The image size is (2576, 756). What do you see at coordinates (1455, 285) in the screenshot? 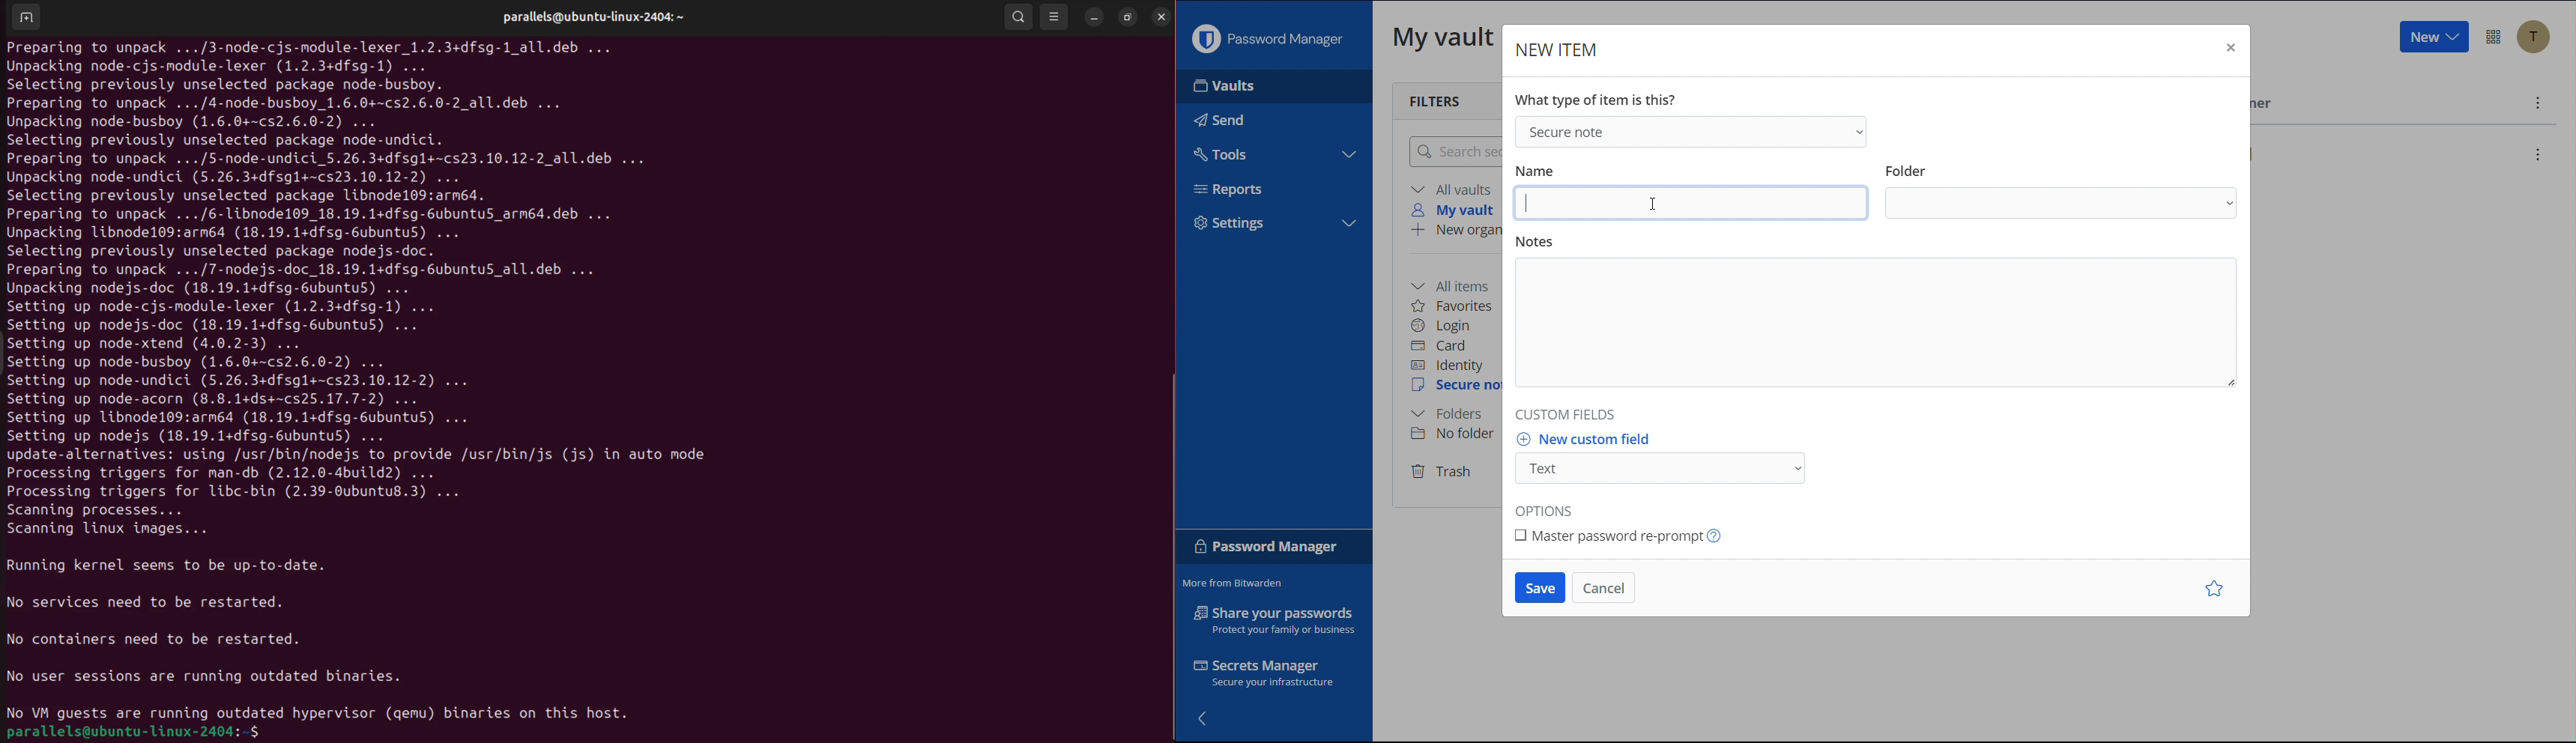
I see `All items` at bounding box center [1455, 285].